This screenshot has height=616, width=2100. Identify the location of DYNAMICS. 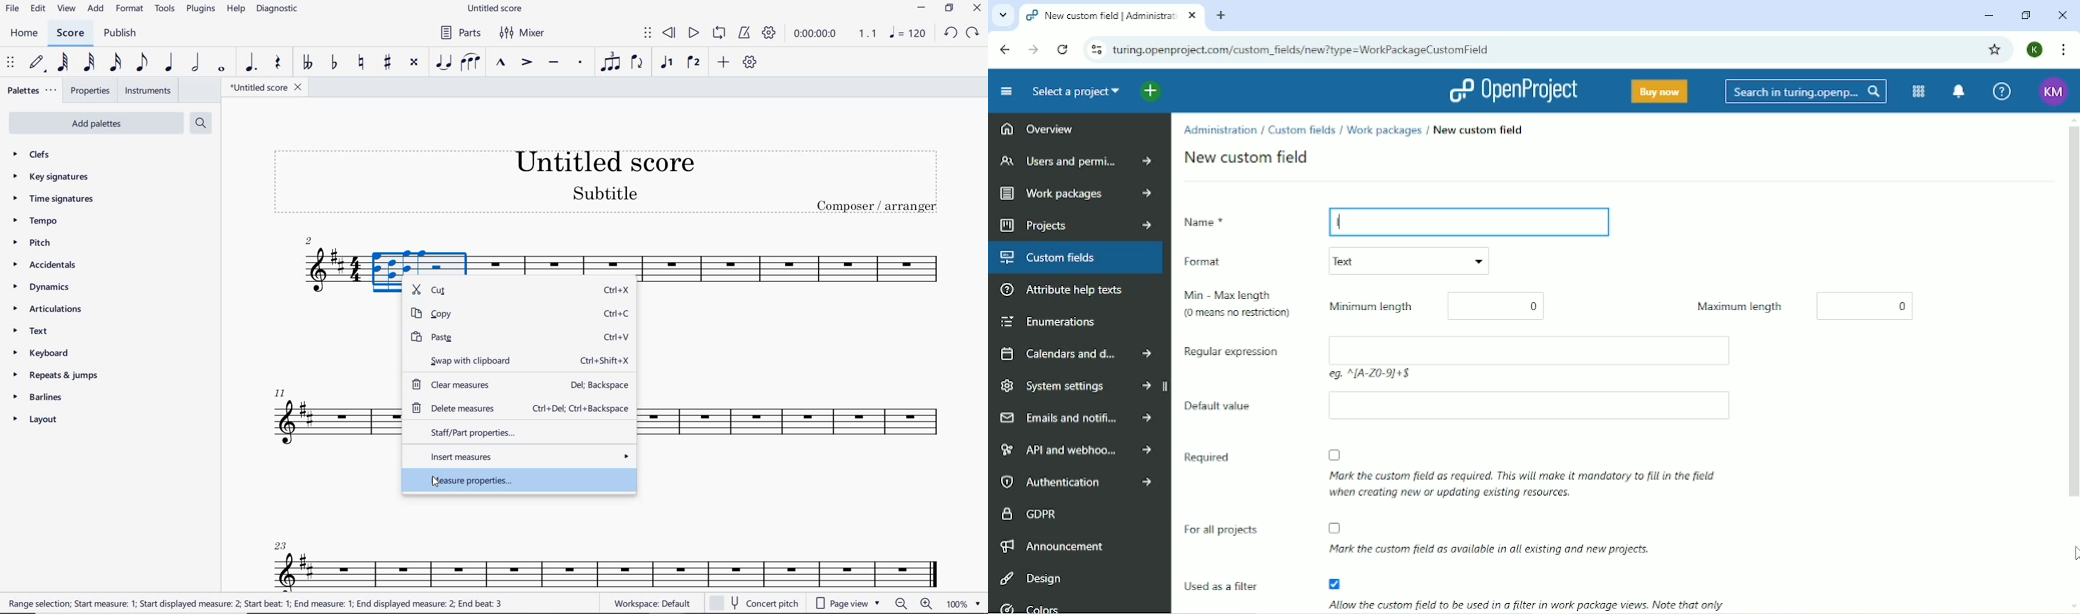
(47, 288).